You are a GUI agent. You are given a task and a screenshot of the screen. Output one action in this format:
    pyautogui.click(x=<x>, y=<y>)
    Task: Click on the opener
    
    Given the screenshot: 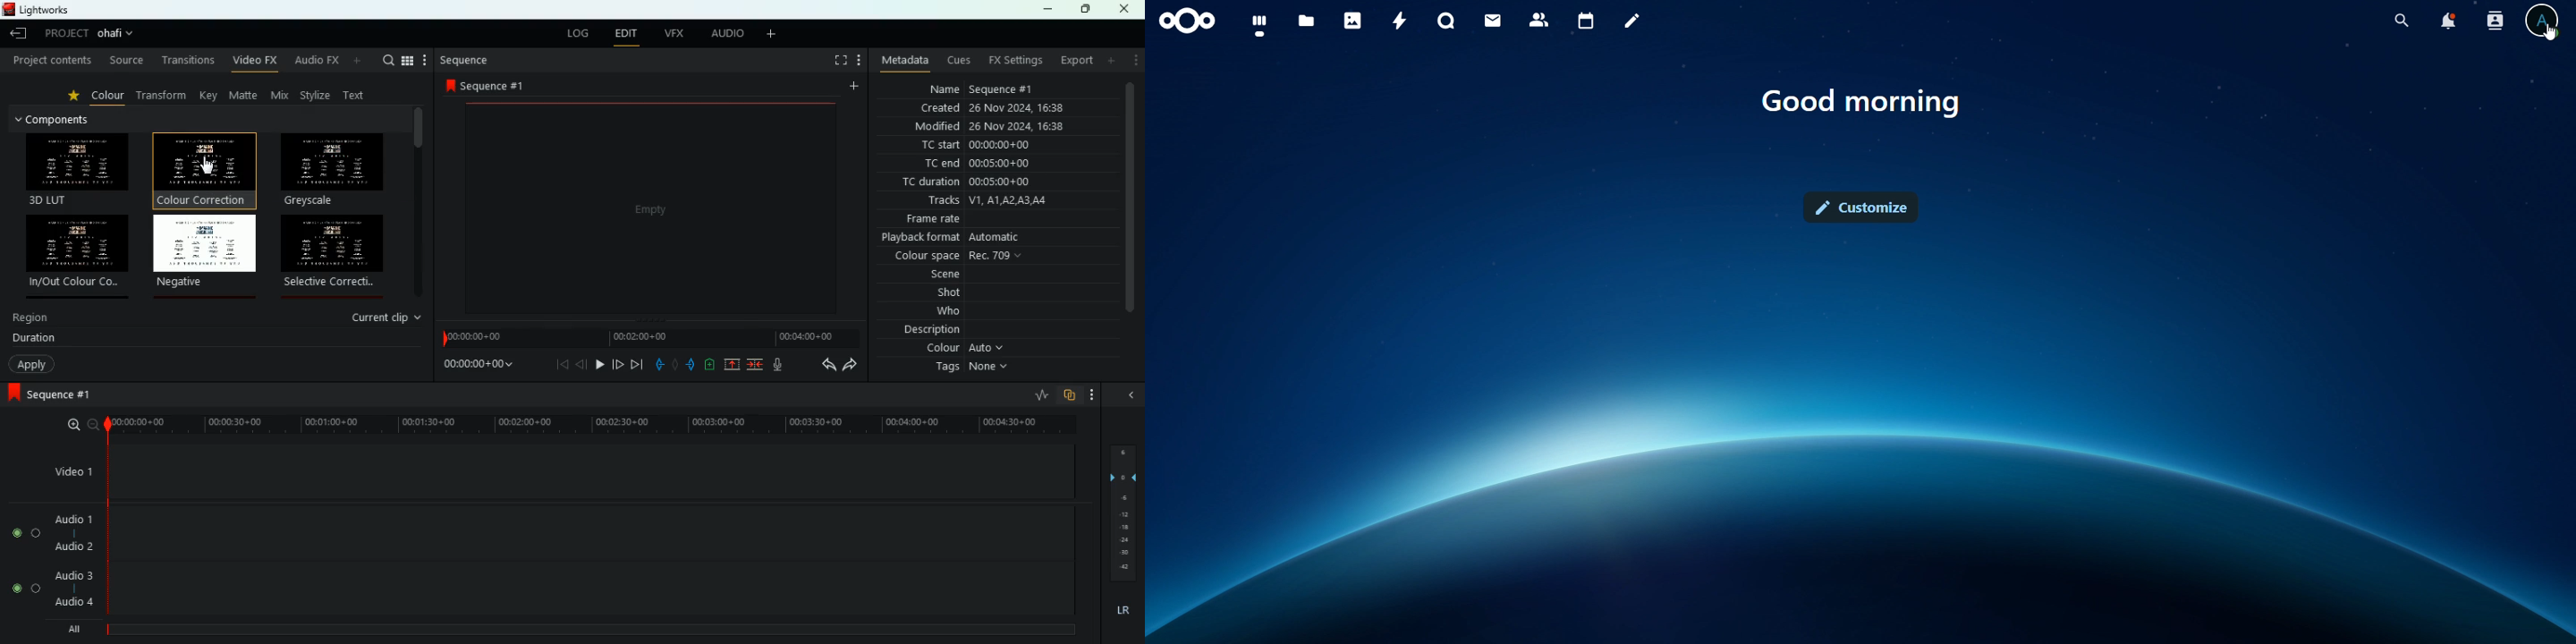 What is the action you would take?
    pyautogui.click(x=1132, y=395)
    